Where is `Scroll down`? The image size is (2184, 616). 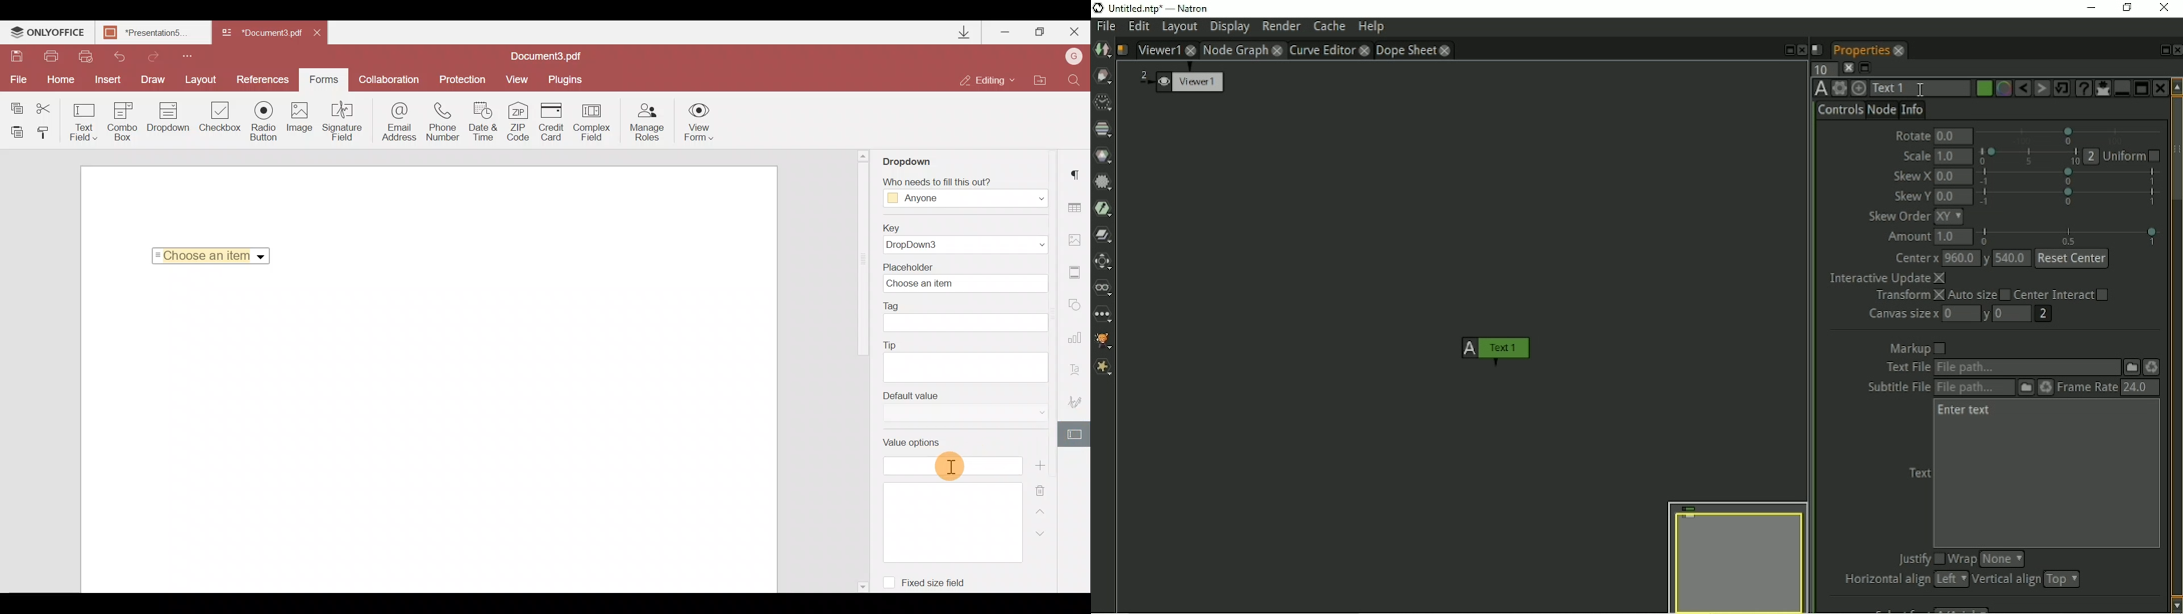 Scroll down is located at coordinates (862, 585).